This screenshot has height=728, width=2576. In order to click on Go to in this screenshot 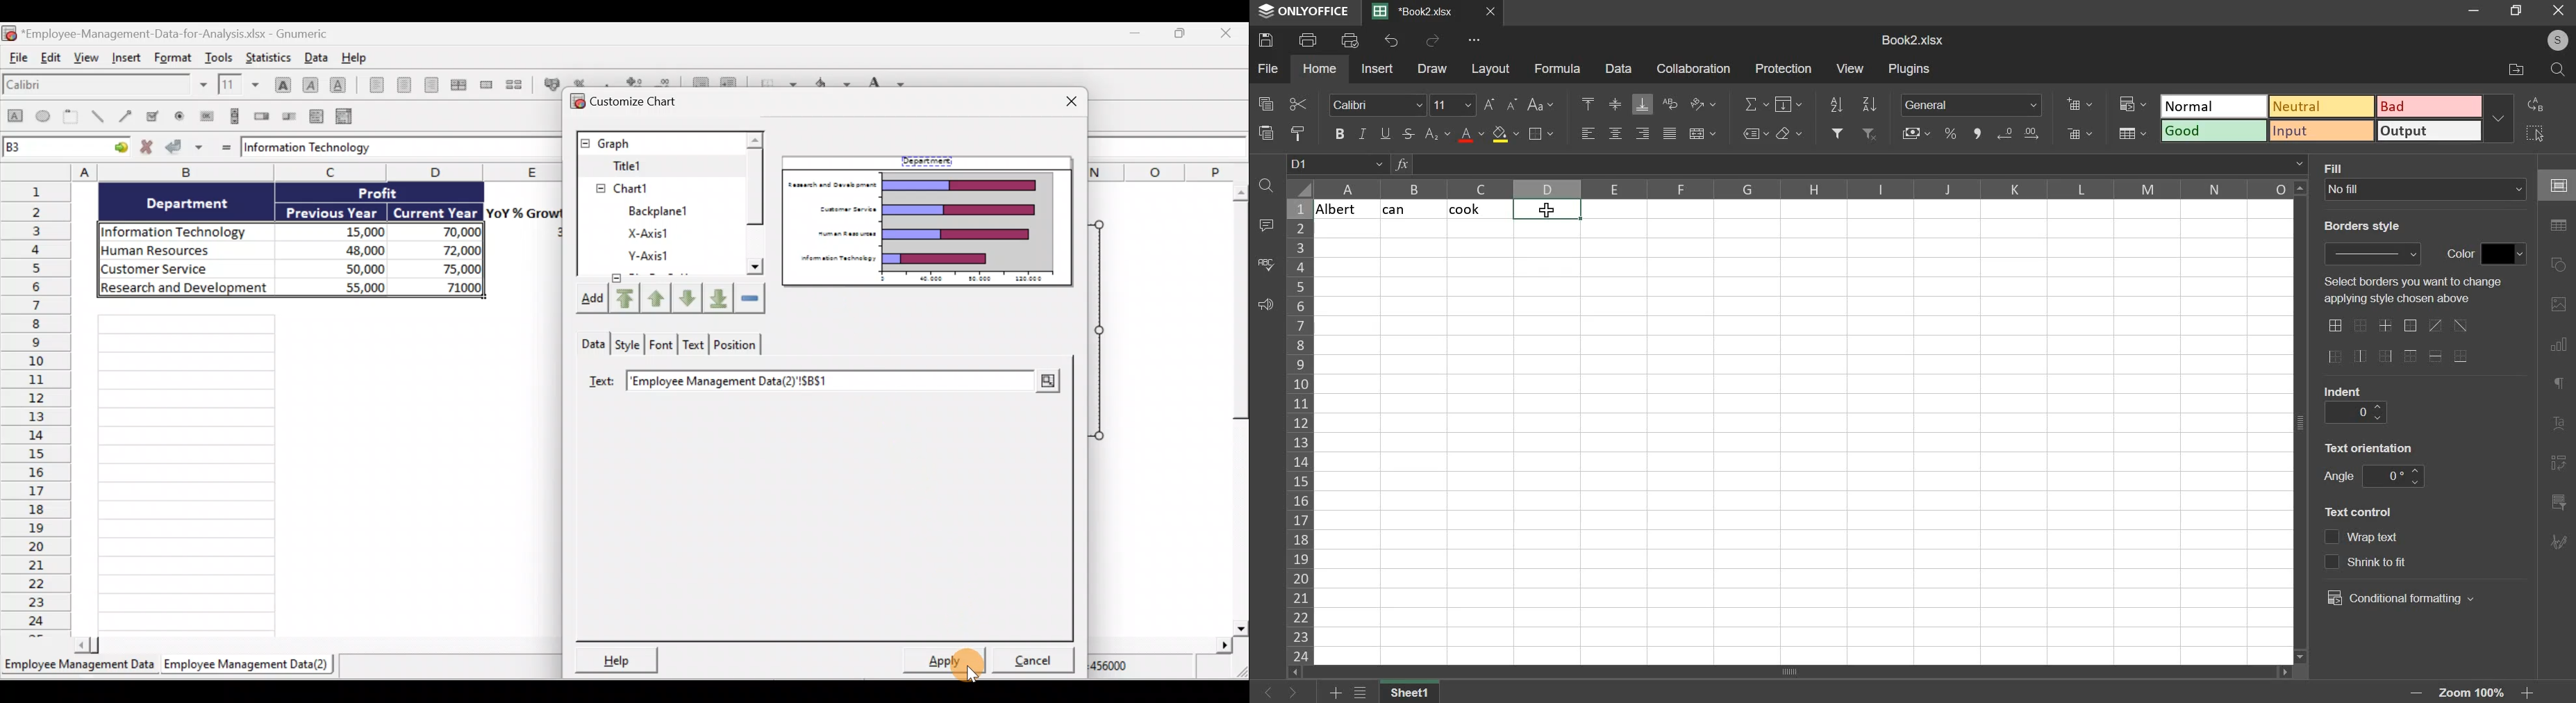, I will do `click(118, 149)`.